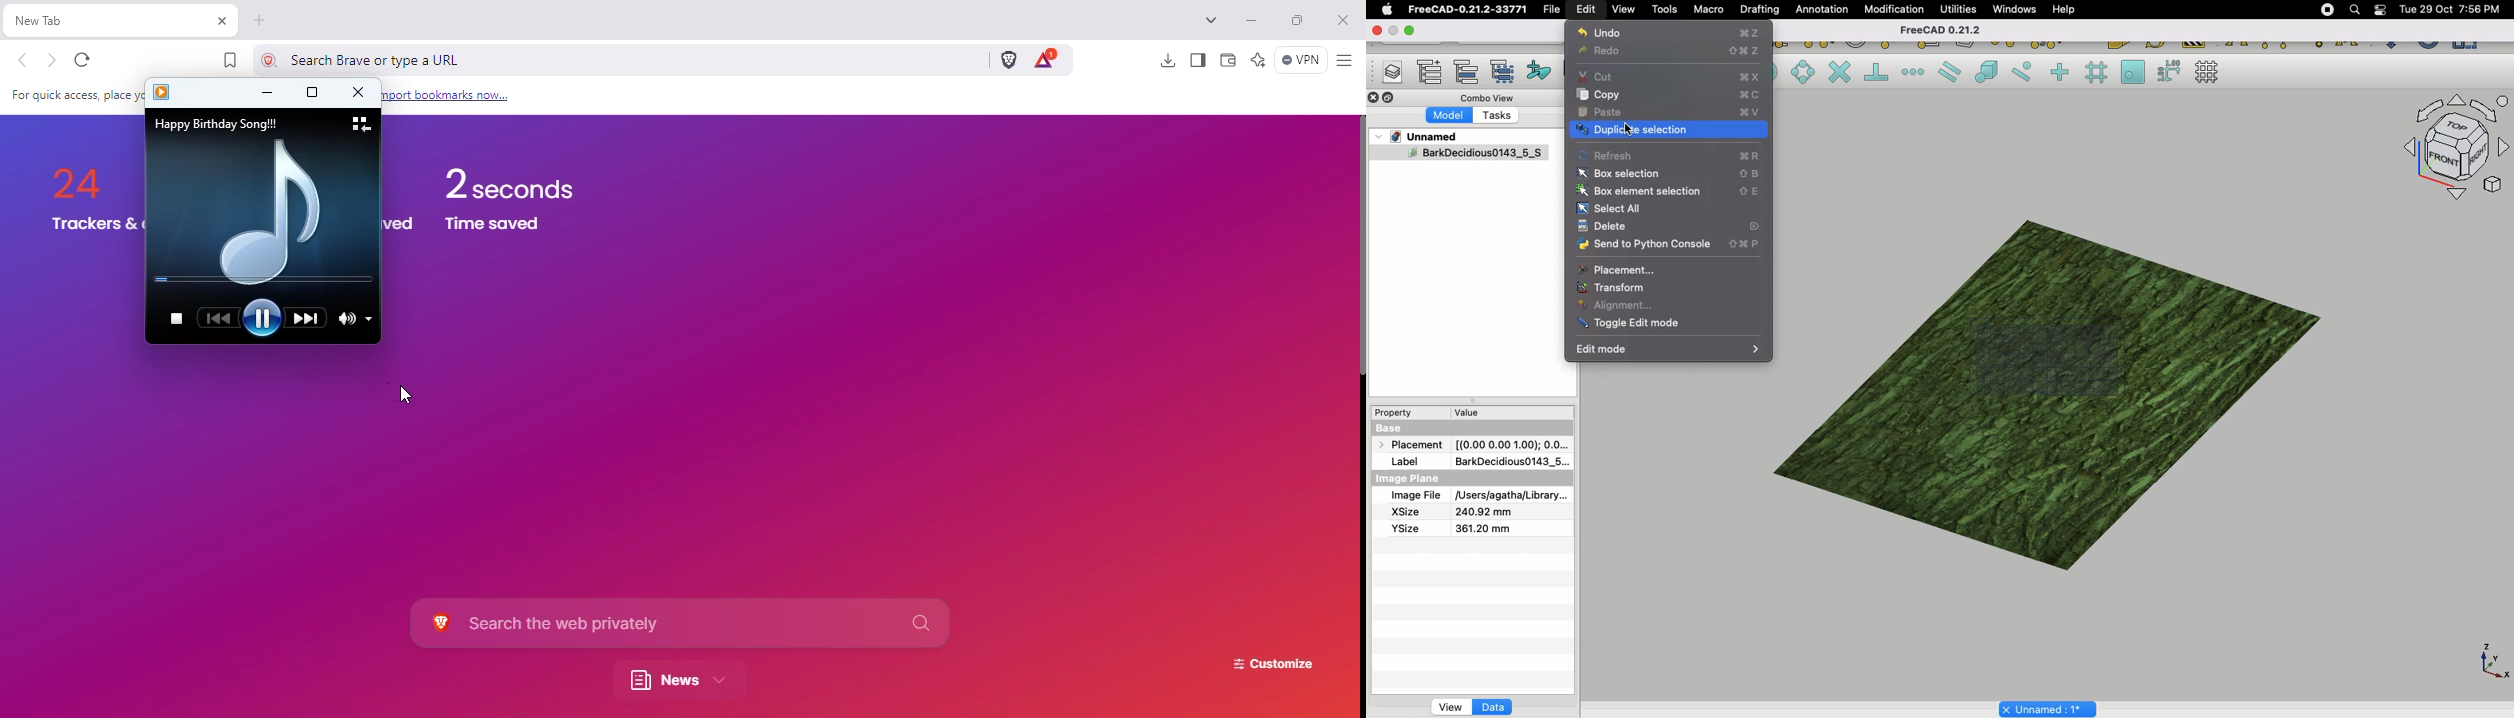  Describe the element at coordinates (1898, 11) in the screenshot. I see `Modification` at that location.